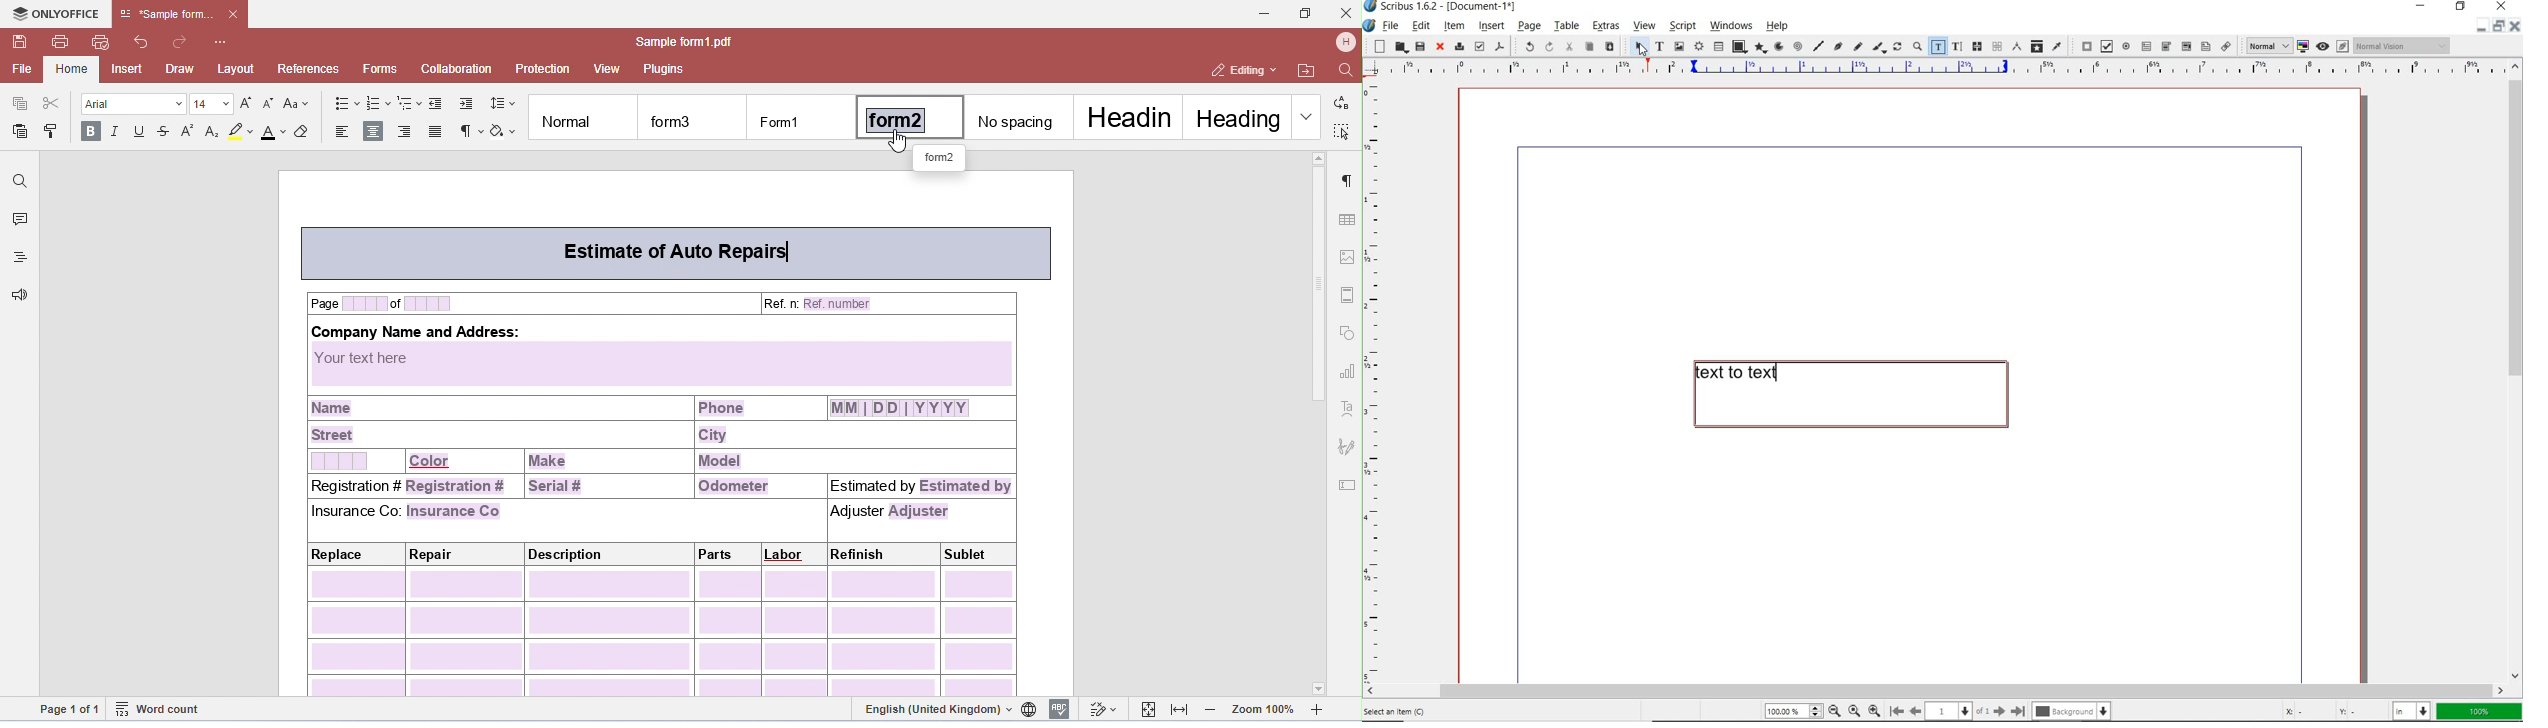 The height and width of the screenshot is (728, 2548). What do you see at coordinates (2480, 712) in the screenshot?
I see `100%` at bounding box center [2480, 712].